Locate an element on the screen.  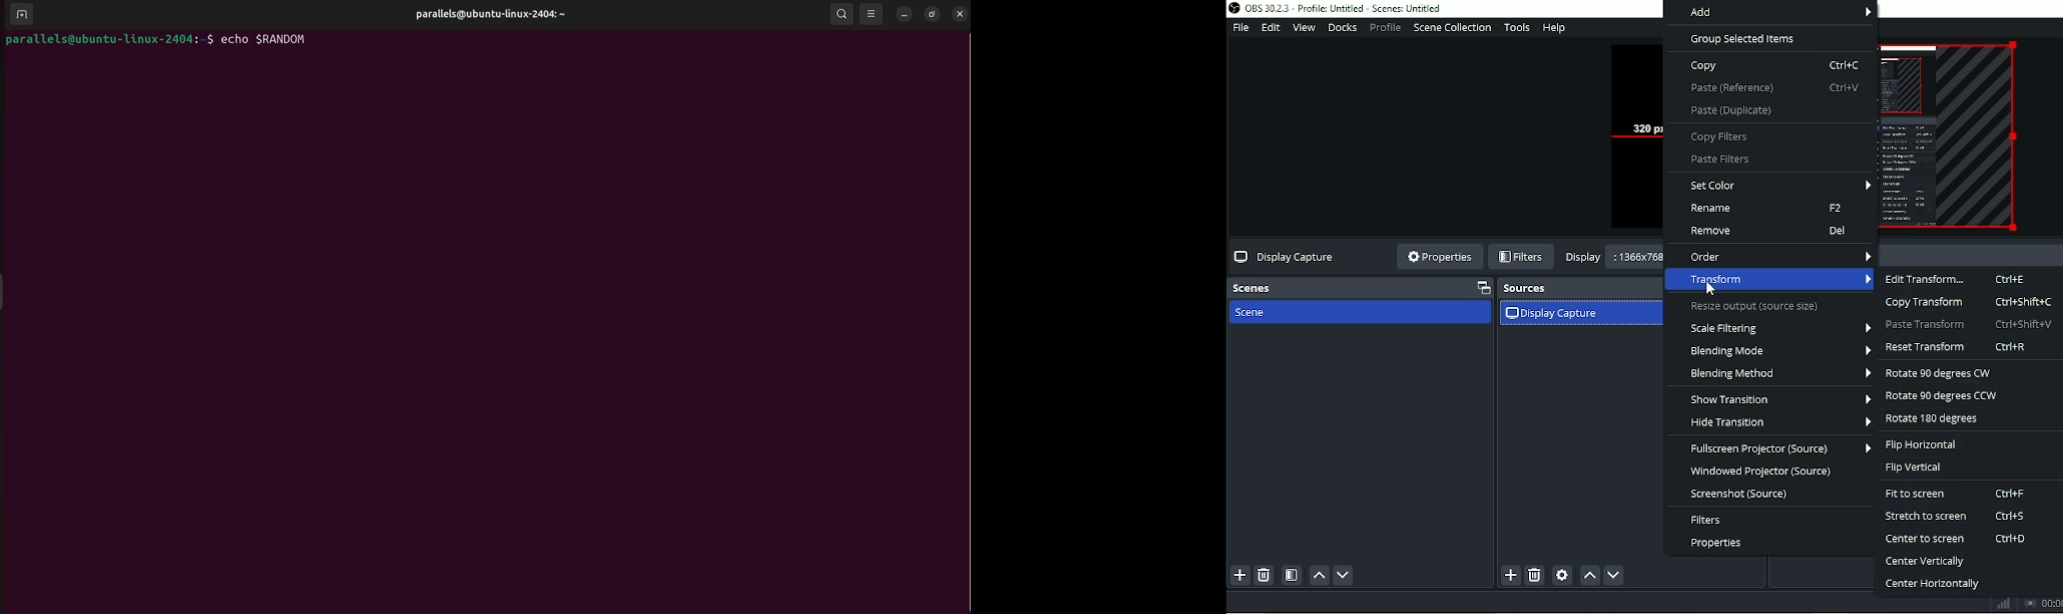
Properties is located at coordinates (1439, 256).